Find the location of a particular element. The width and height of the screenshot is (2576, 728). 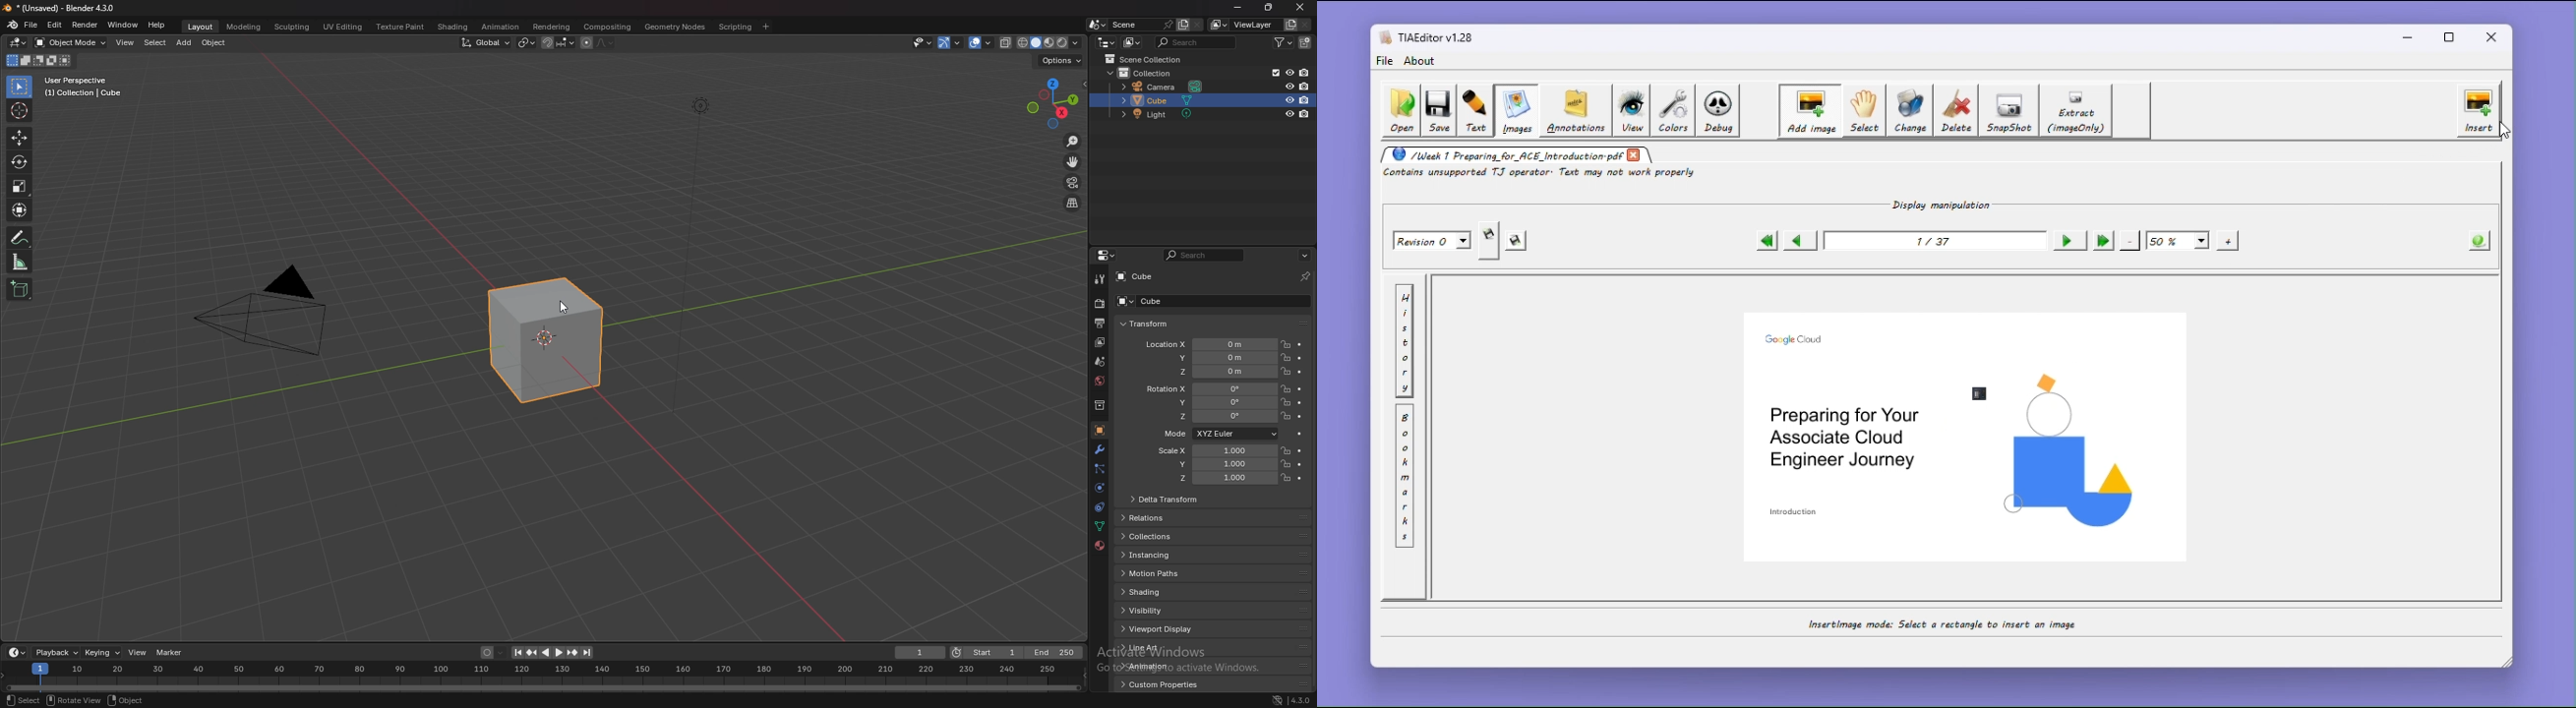

view is located at coordinates (125, 43).